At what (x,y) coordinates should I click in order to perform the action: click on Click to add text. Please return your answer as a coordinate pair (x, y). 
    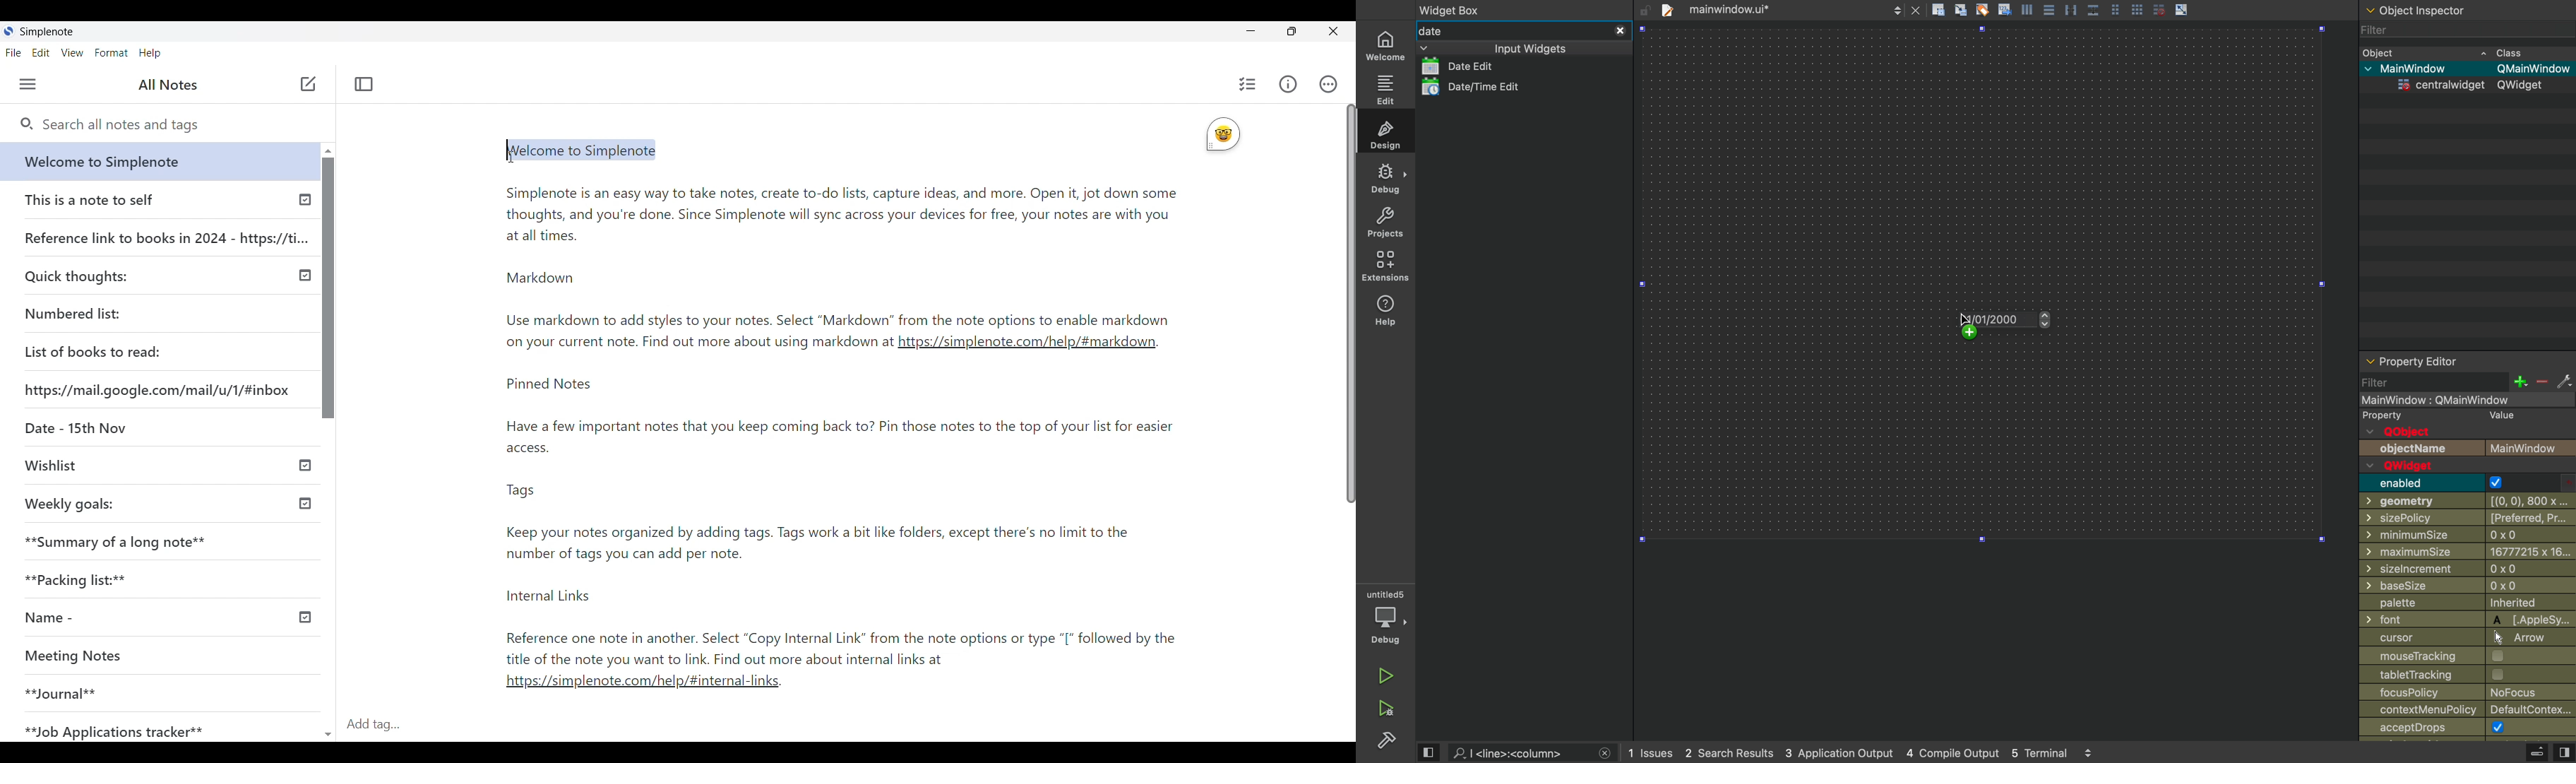
    Looking at the image, I should click on (309, 84).